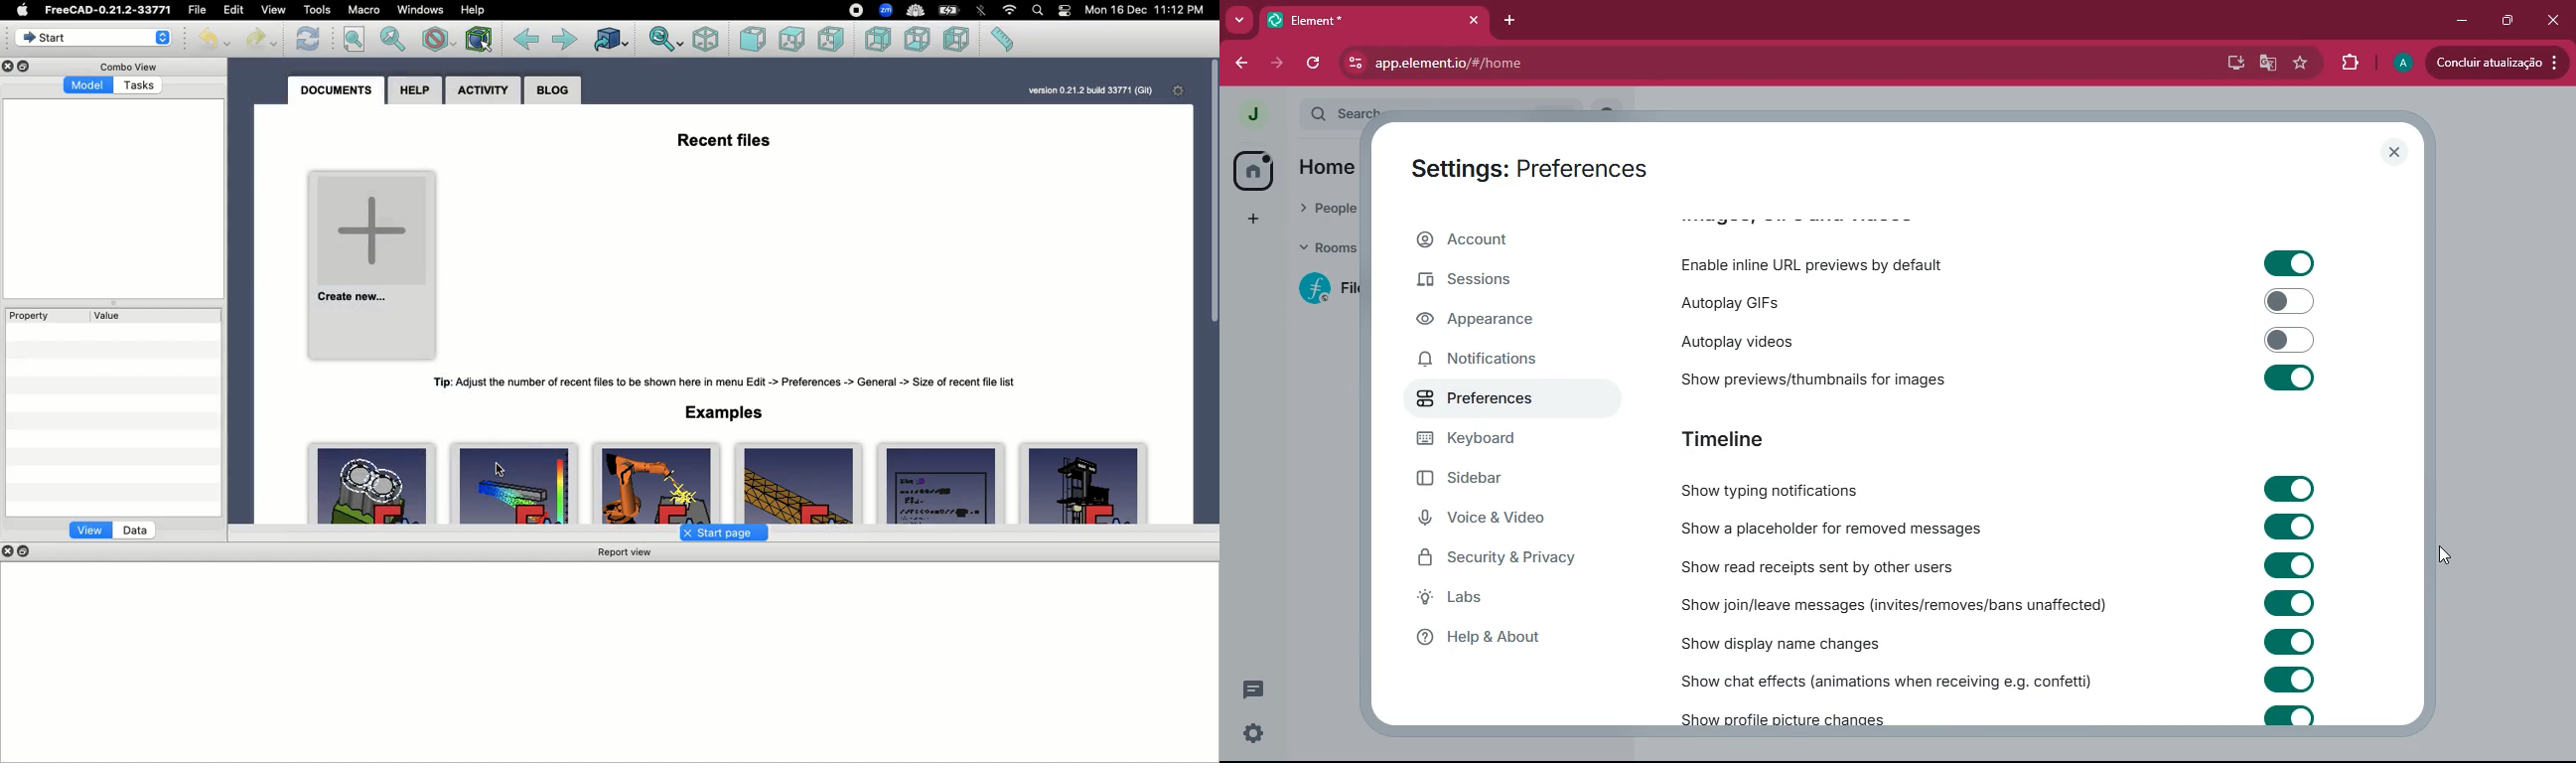 The image size is (2576, 784). I want to click on Examples, so click(727, 413).